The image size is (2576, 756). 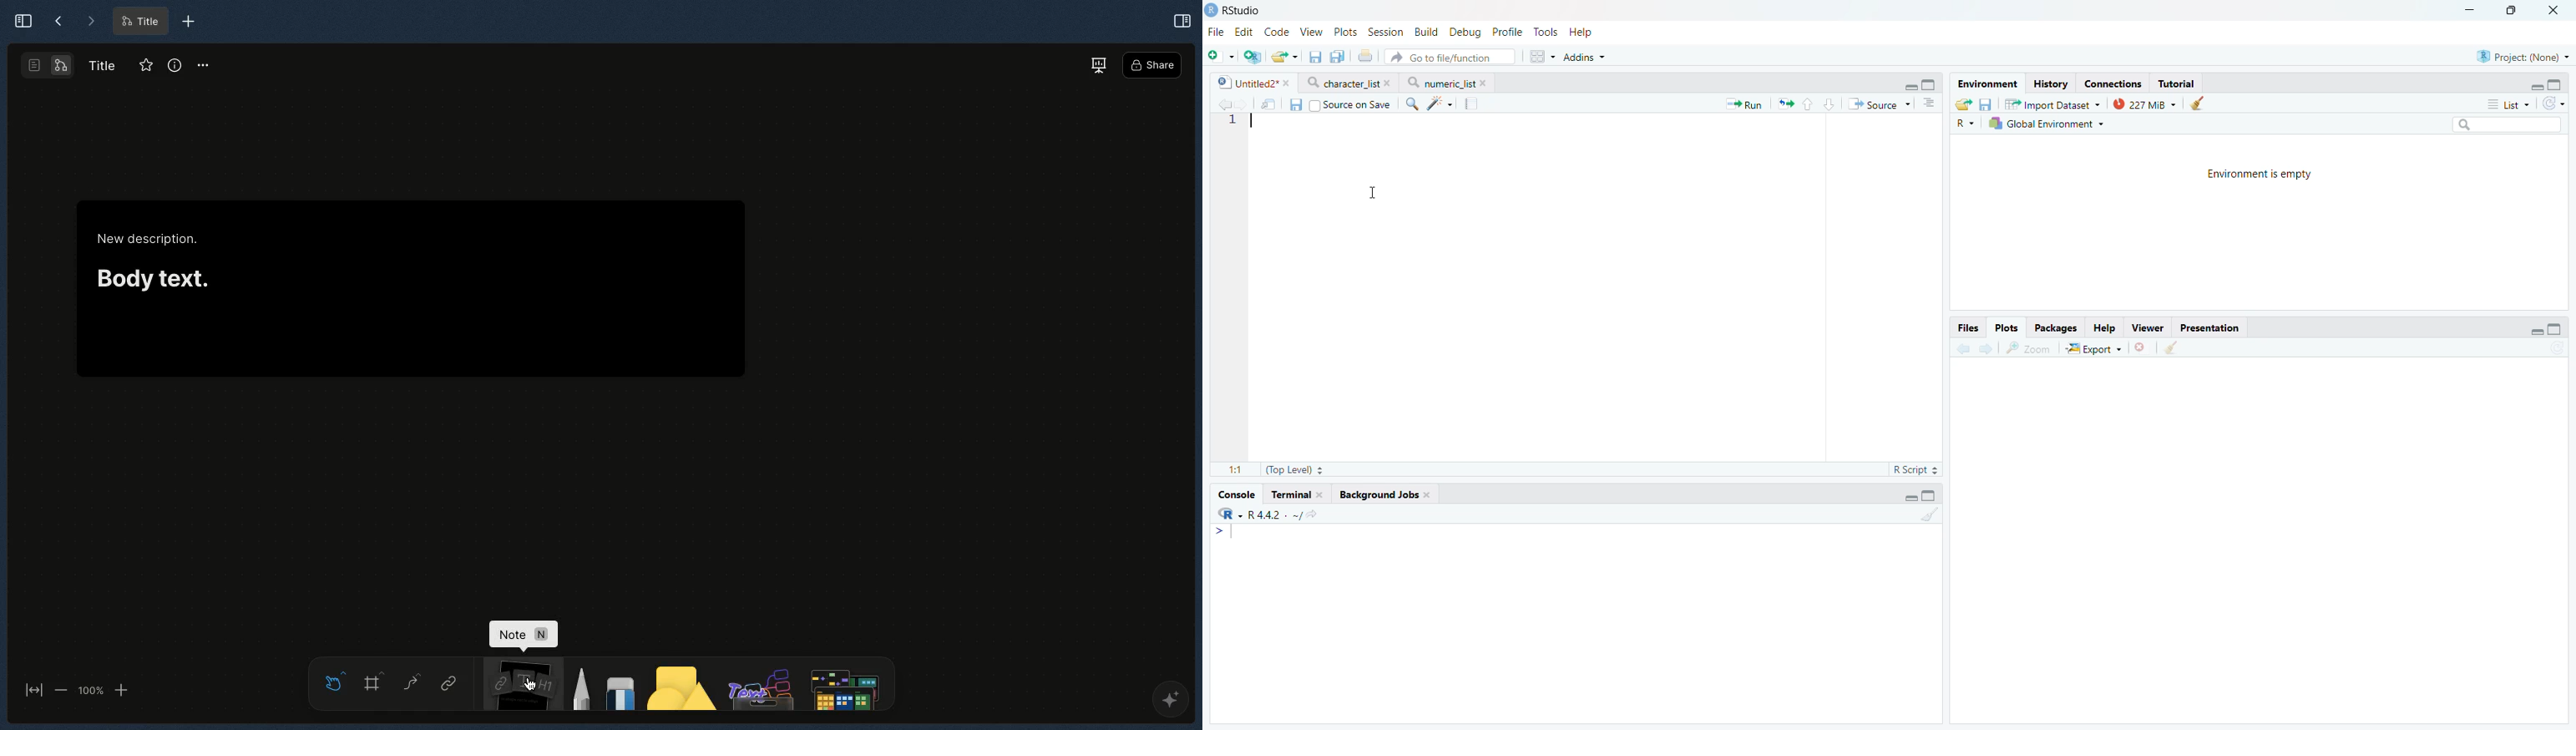 I want to click on Re-run previous code section, so click(x=1785, y=104).